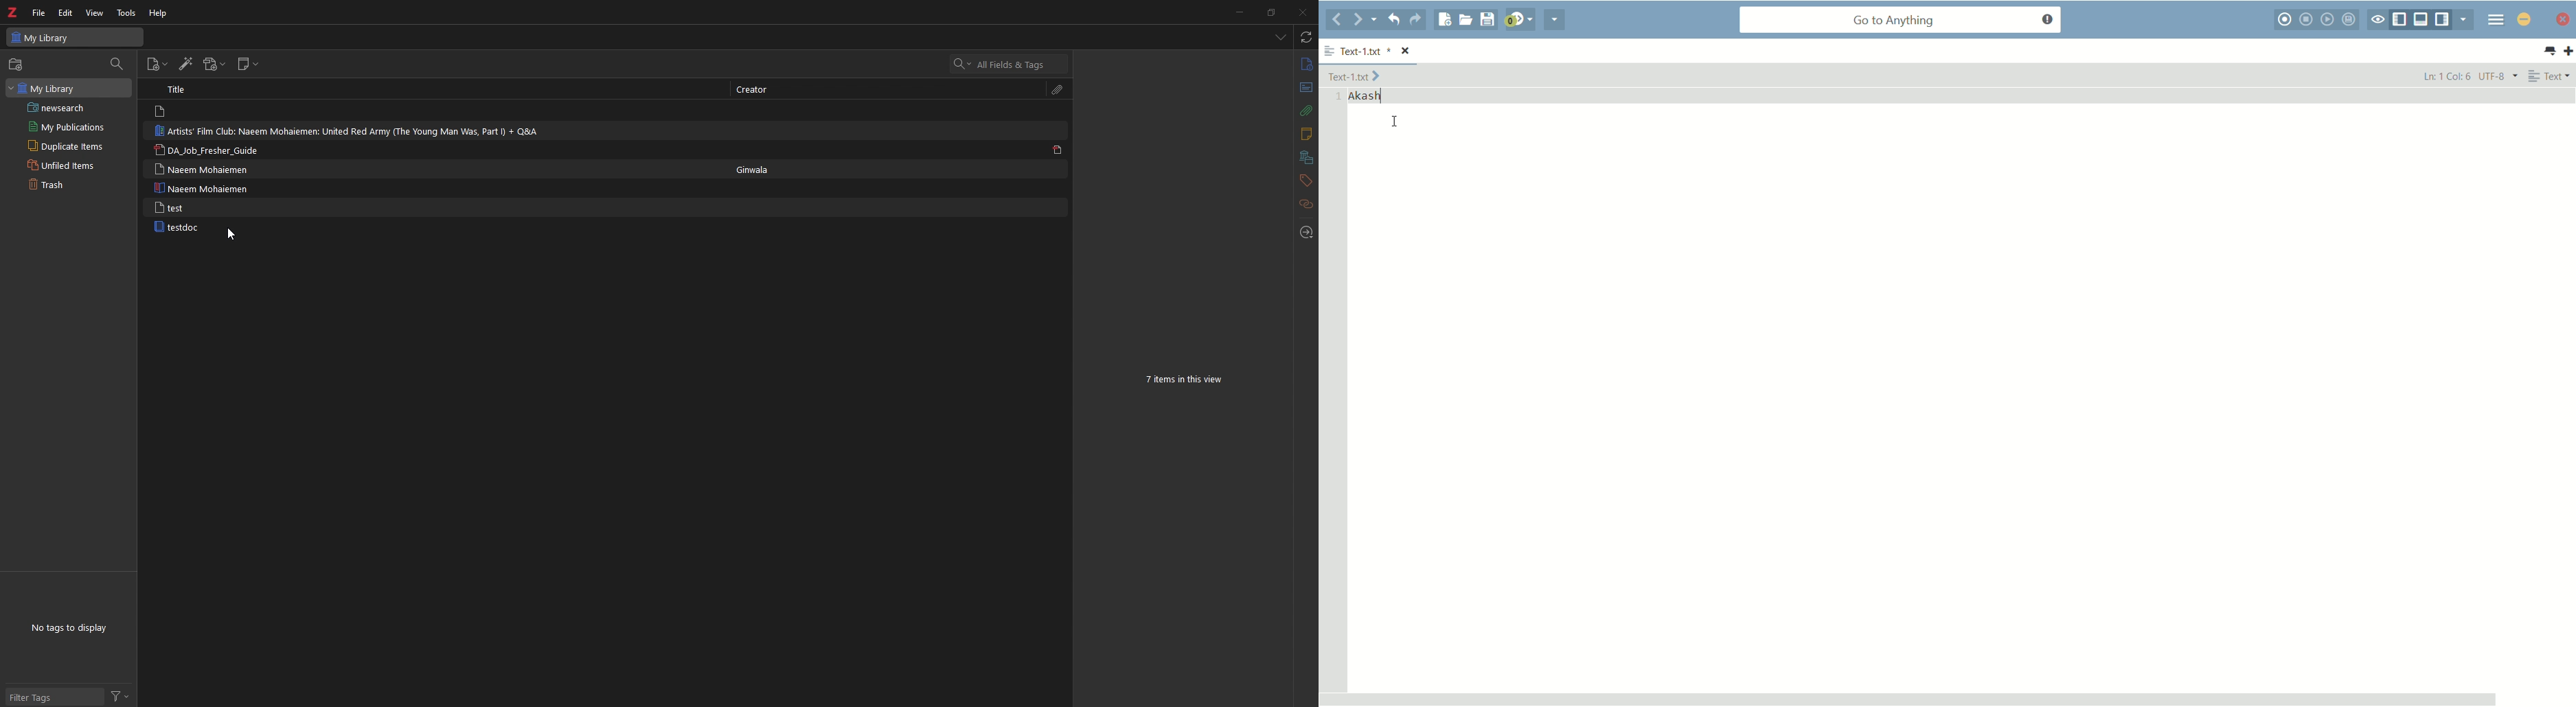 Image resolution: width=2576 pixels, height=728 pixels. I want to click on Naeem Mohaiemen, so click(207, 170).